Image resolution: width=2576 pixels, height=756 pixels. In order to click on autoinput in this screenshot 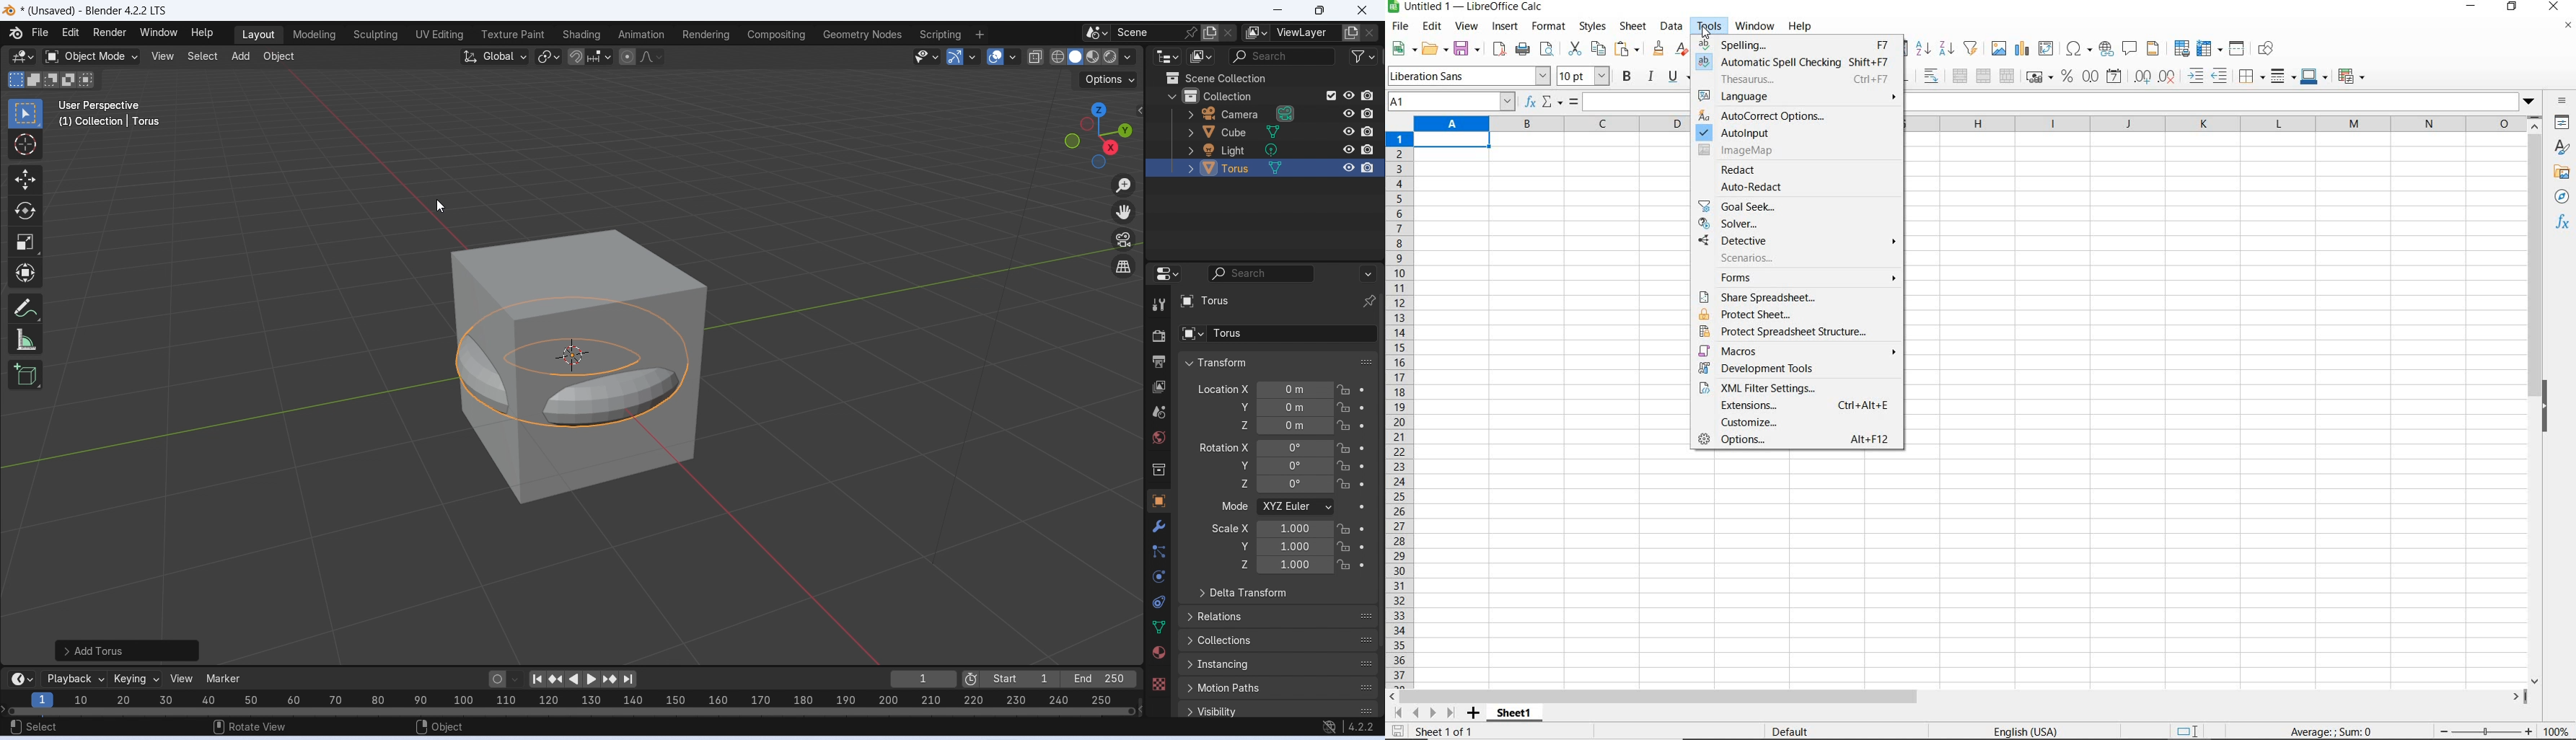, I will do `click(1757, 134)`.